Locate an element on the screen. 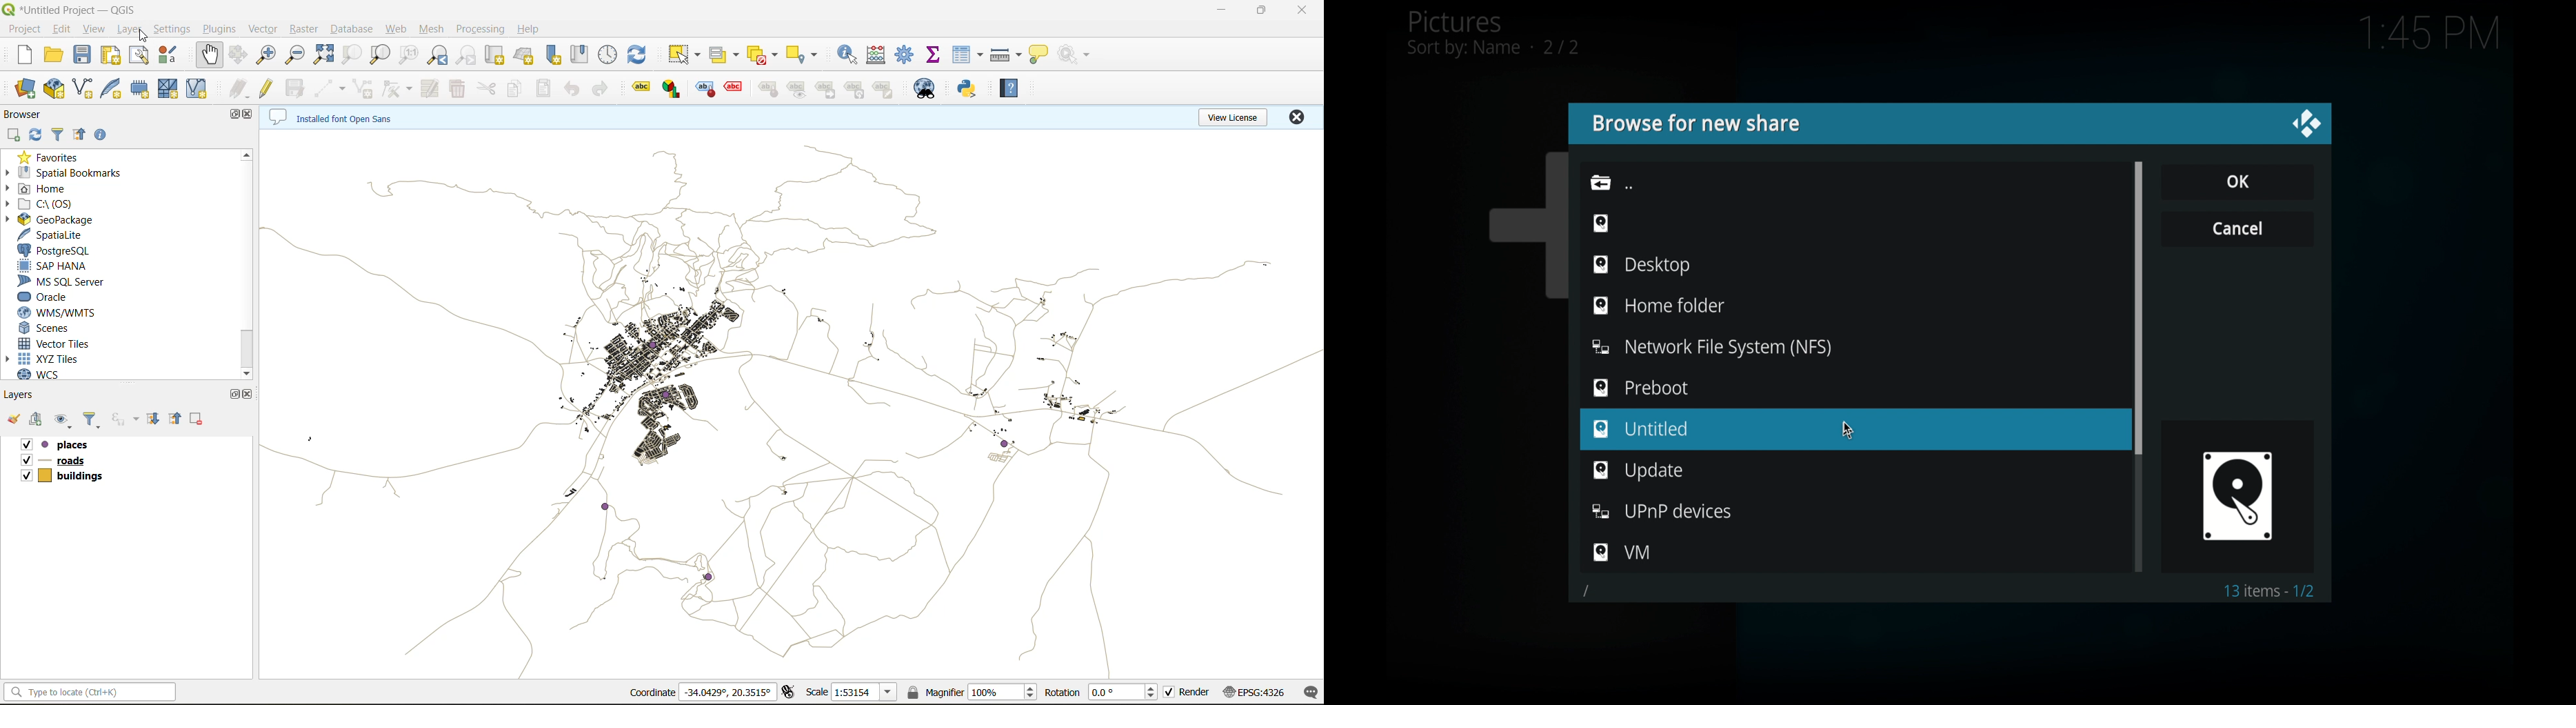 Image resolution: width=2576 pixels, height=728 pixels. new is located at coordinates (24, 55).